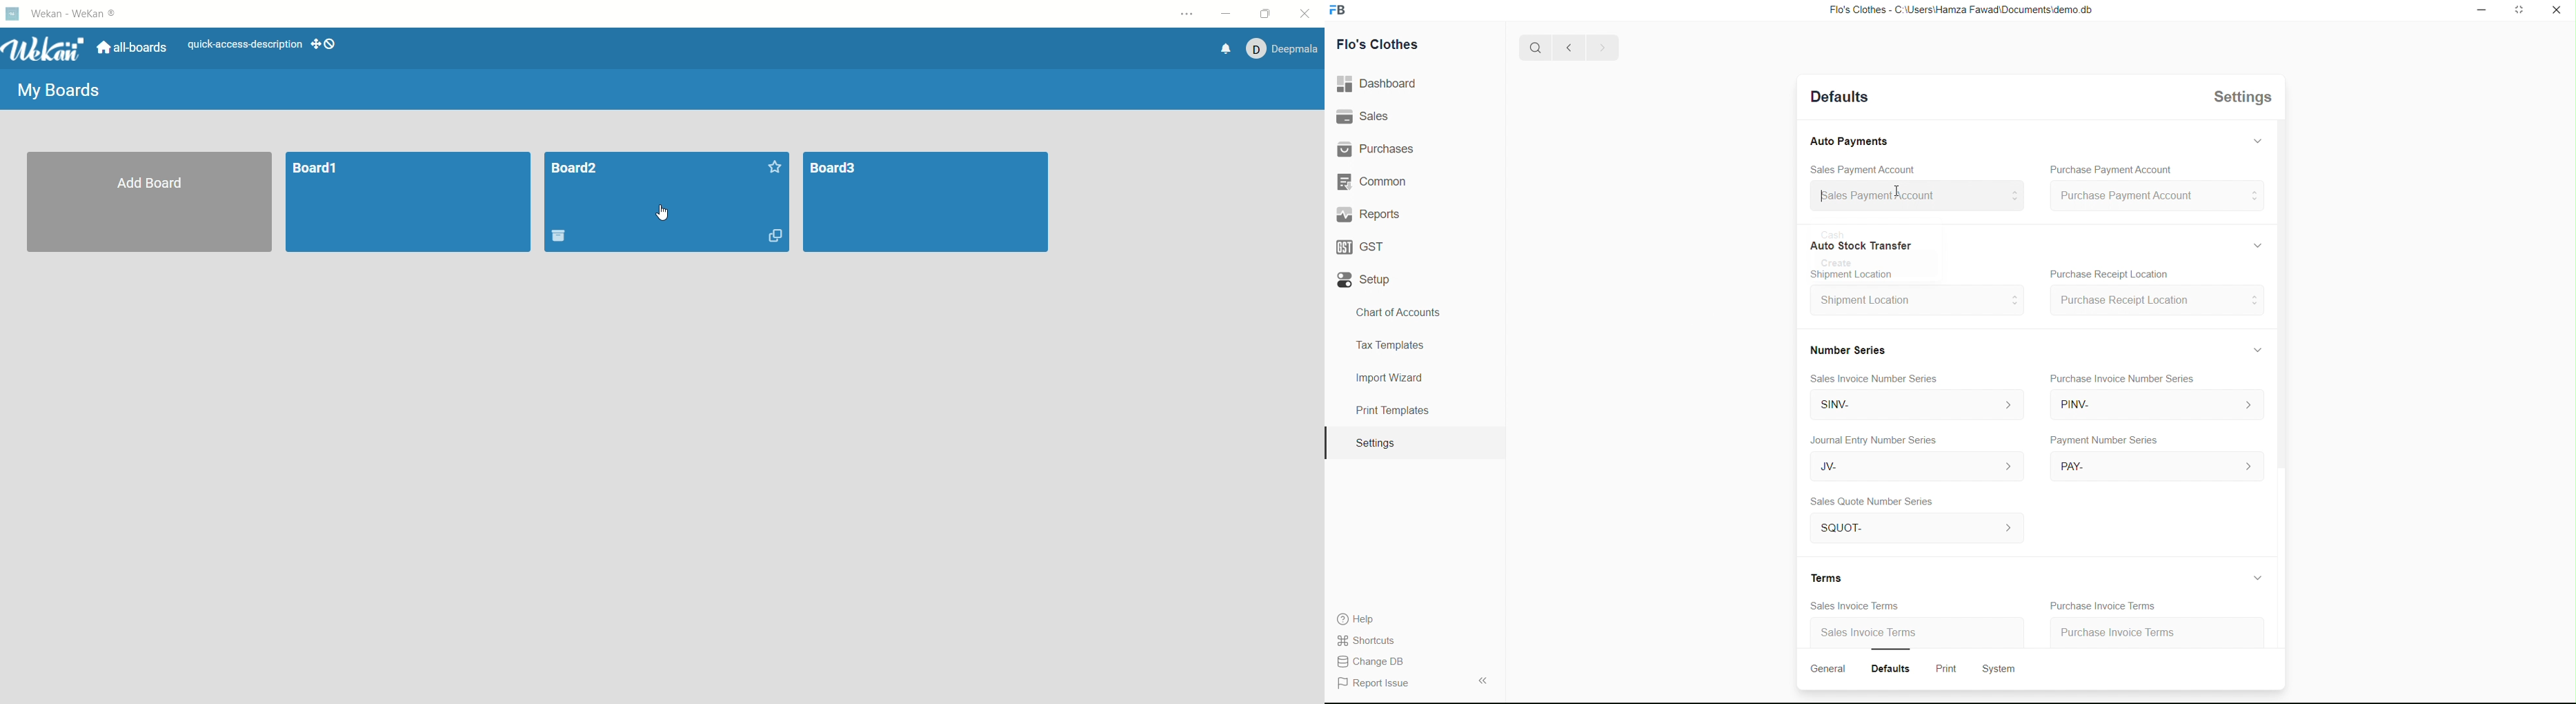 The height and width of the screenshot is (728, 2576). Describe the element at coordinates (2110, 168) in the screenshot. I see `Purchase Payment Account` at that location.